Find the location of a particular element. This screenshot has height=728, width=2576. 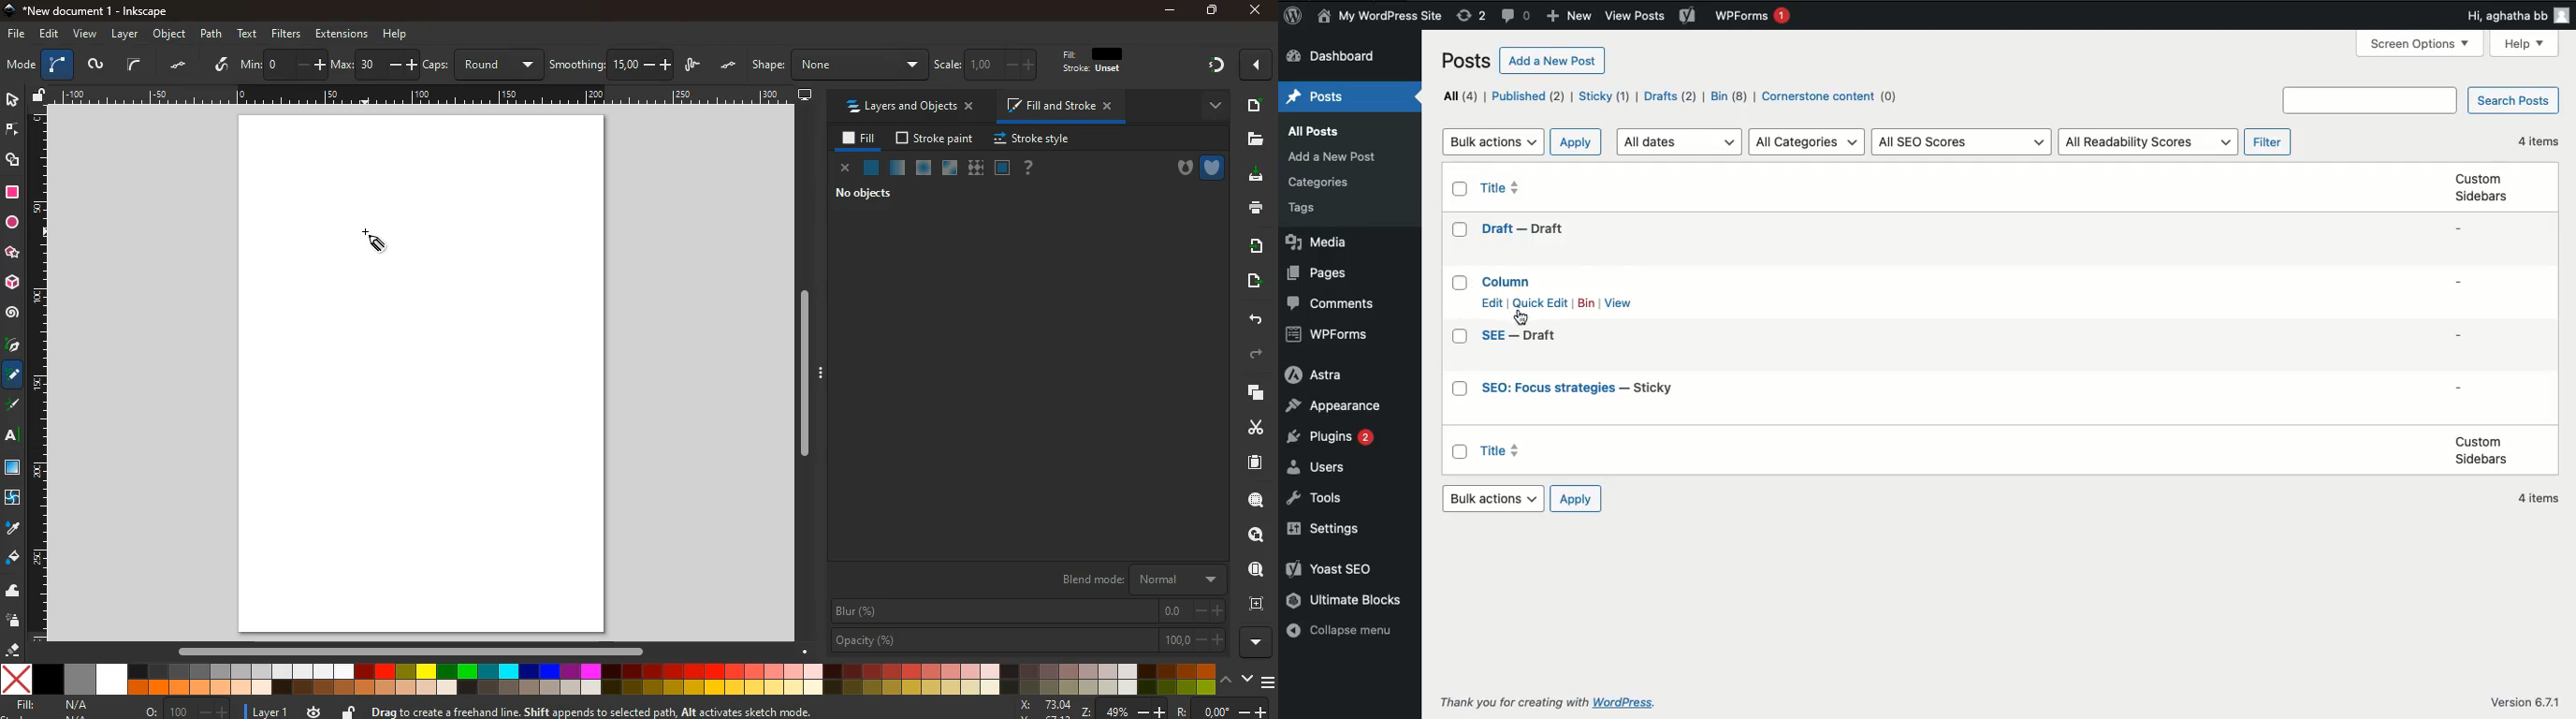

files is located at coordinates (1255, 139).